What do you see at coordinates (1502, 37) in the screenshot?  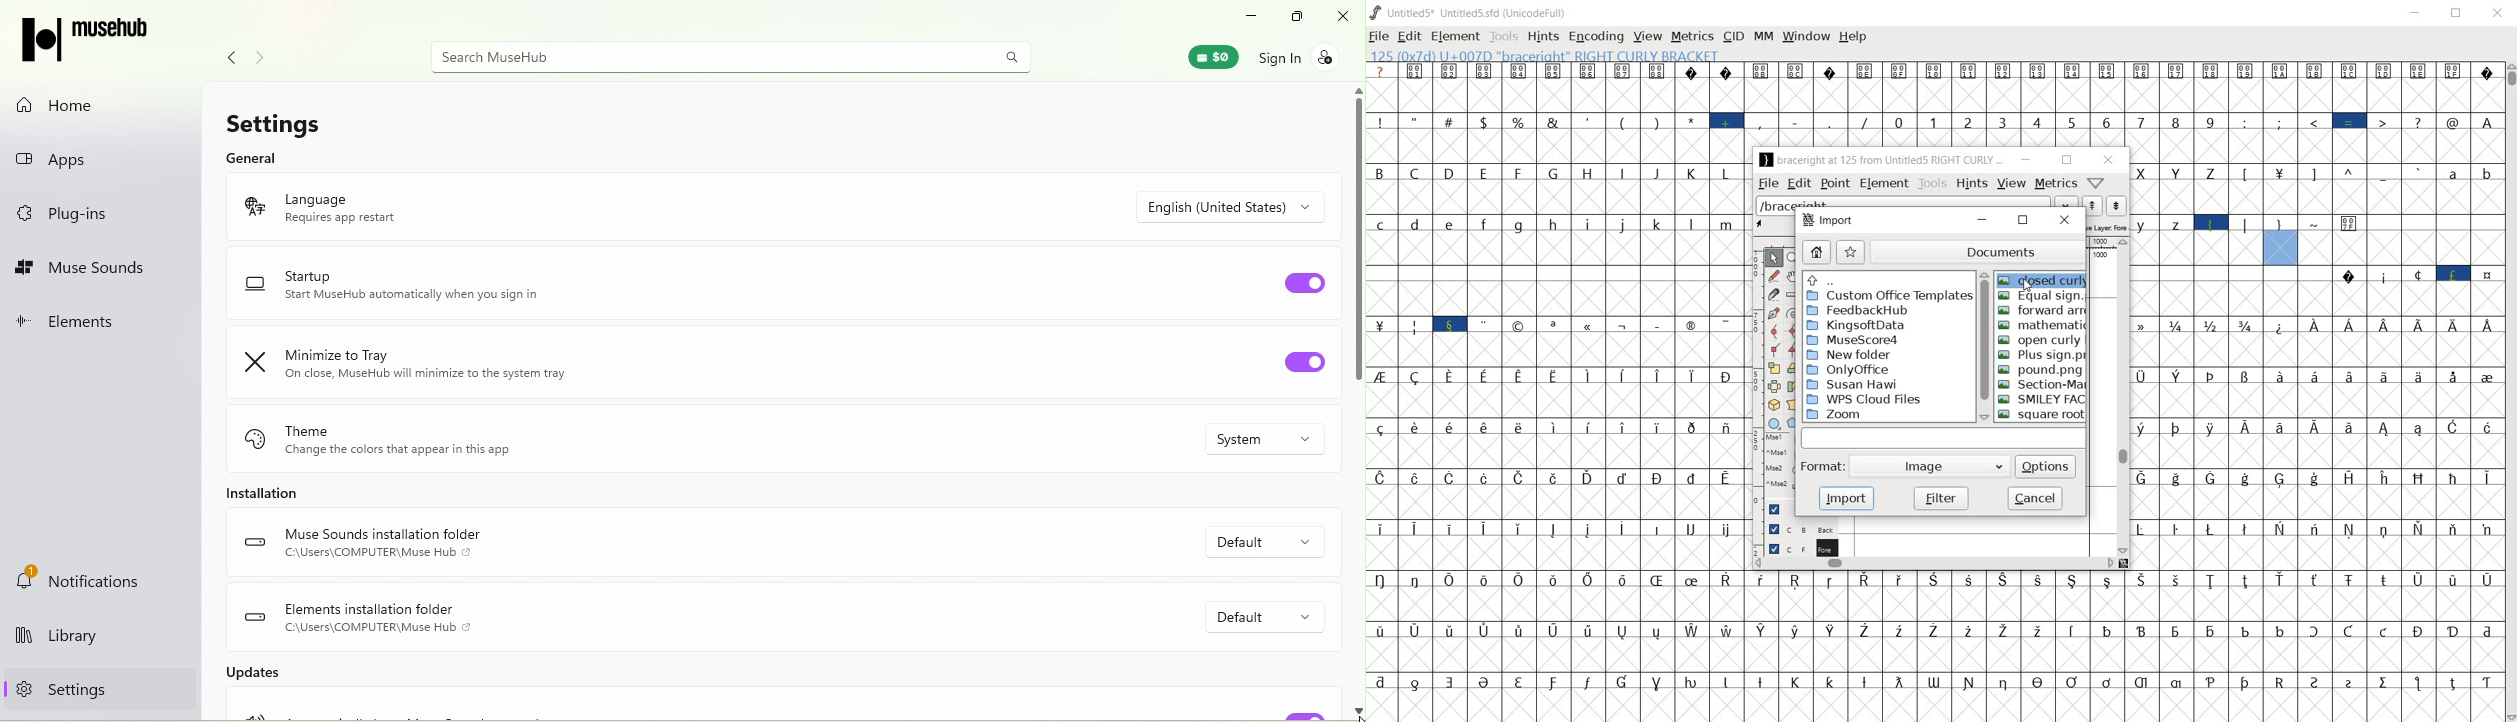 I see `TOOLS` at bounding box center [1502, 37].